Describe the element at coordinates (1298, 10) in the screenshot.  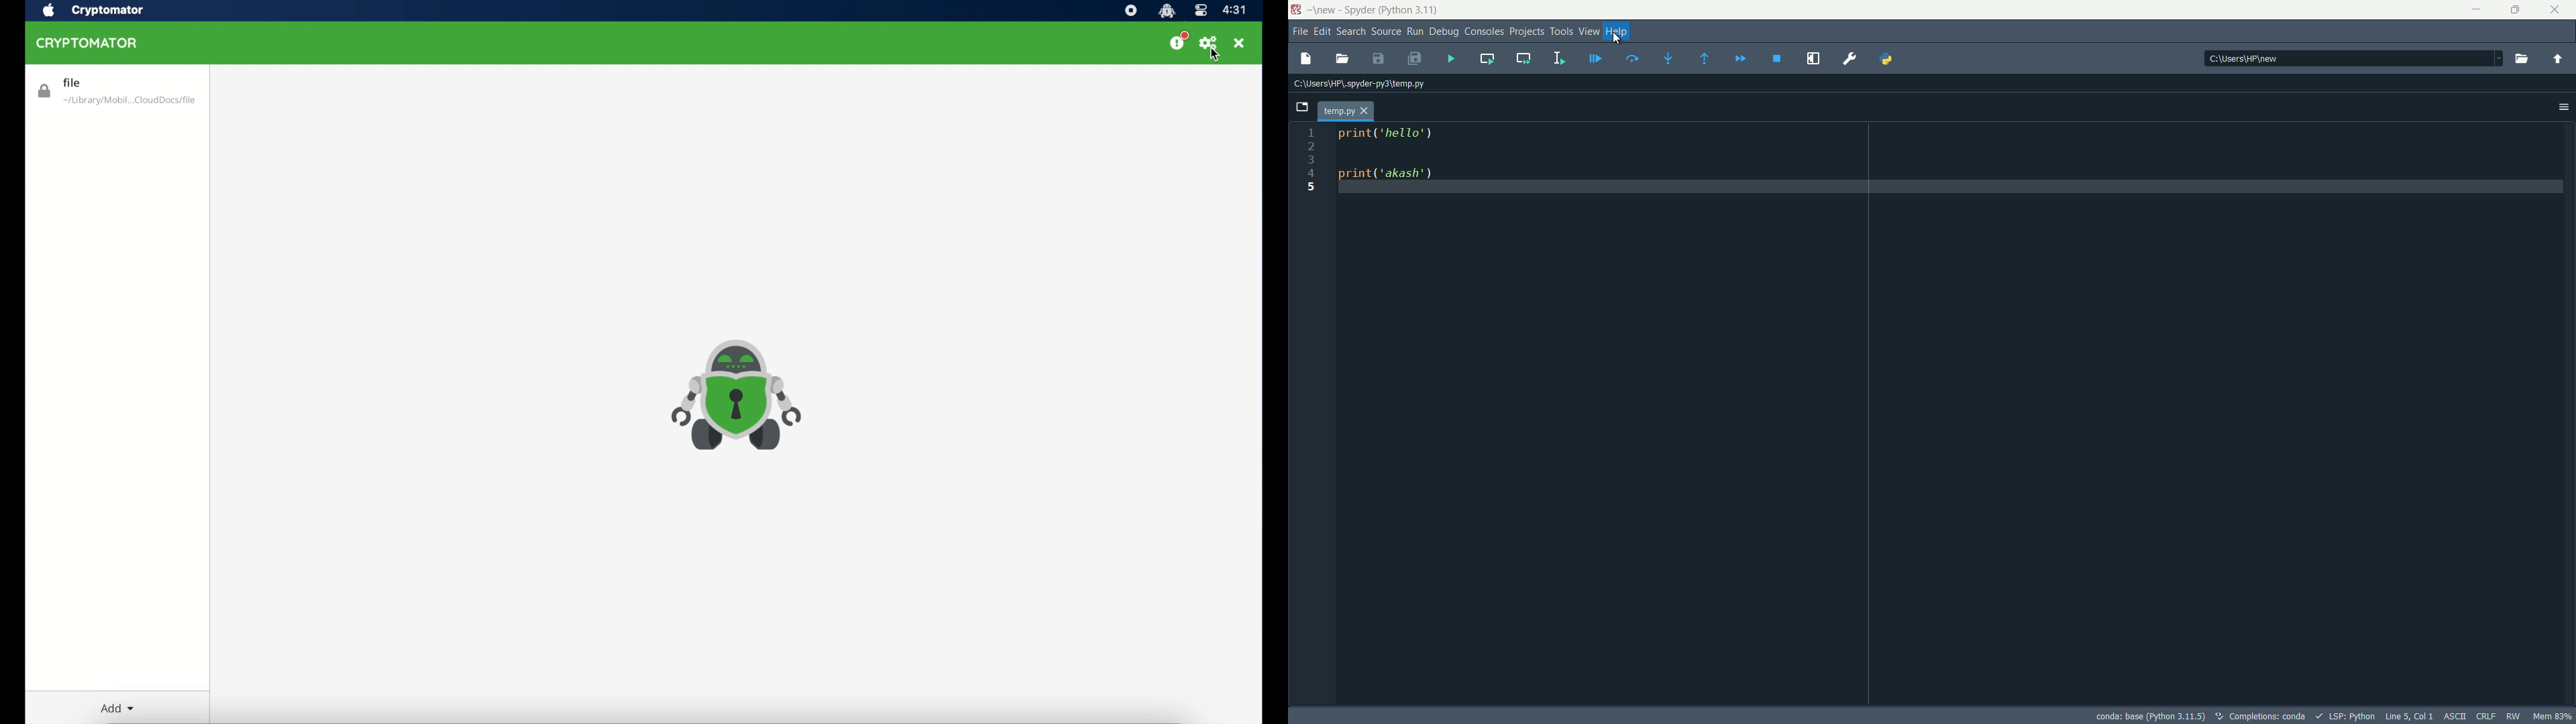
I see `spyder icon` at that location.